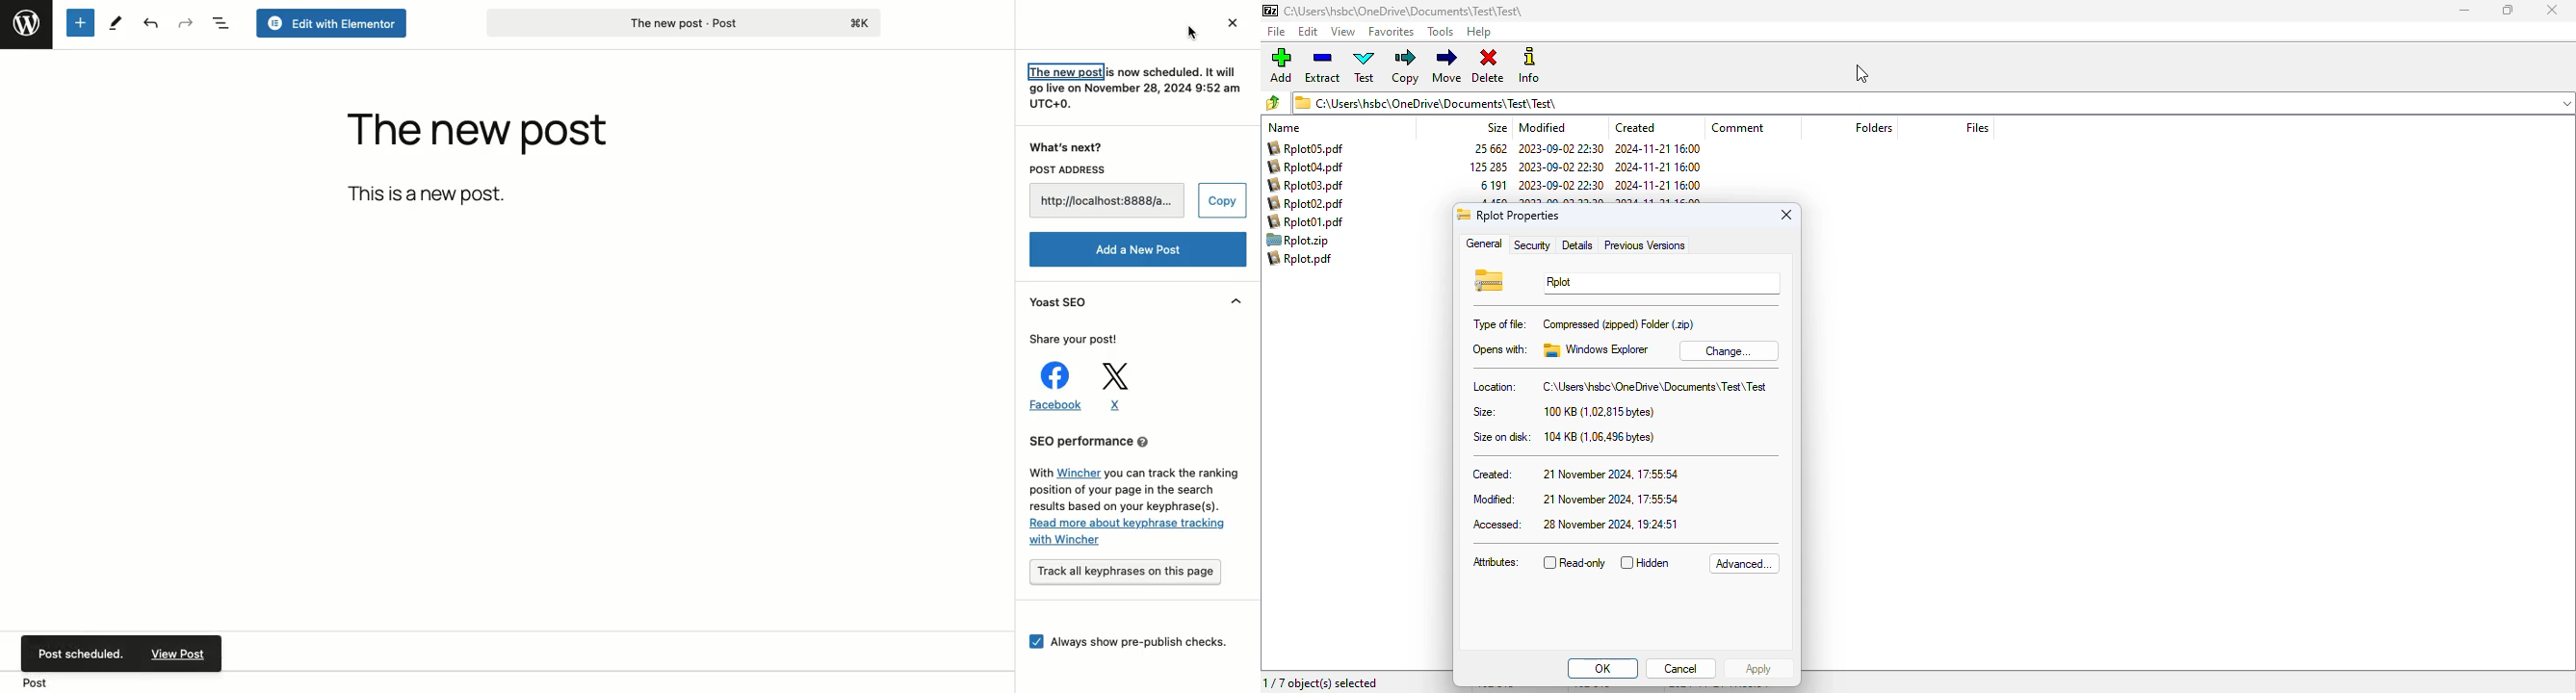 The width and height of the screenshot is (2576, 700). Describe the element at coordinates (1596, 349) in the screenshot. I see `windows explorer` at that location.